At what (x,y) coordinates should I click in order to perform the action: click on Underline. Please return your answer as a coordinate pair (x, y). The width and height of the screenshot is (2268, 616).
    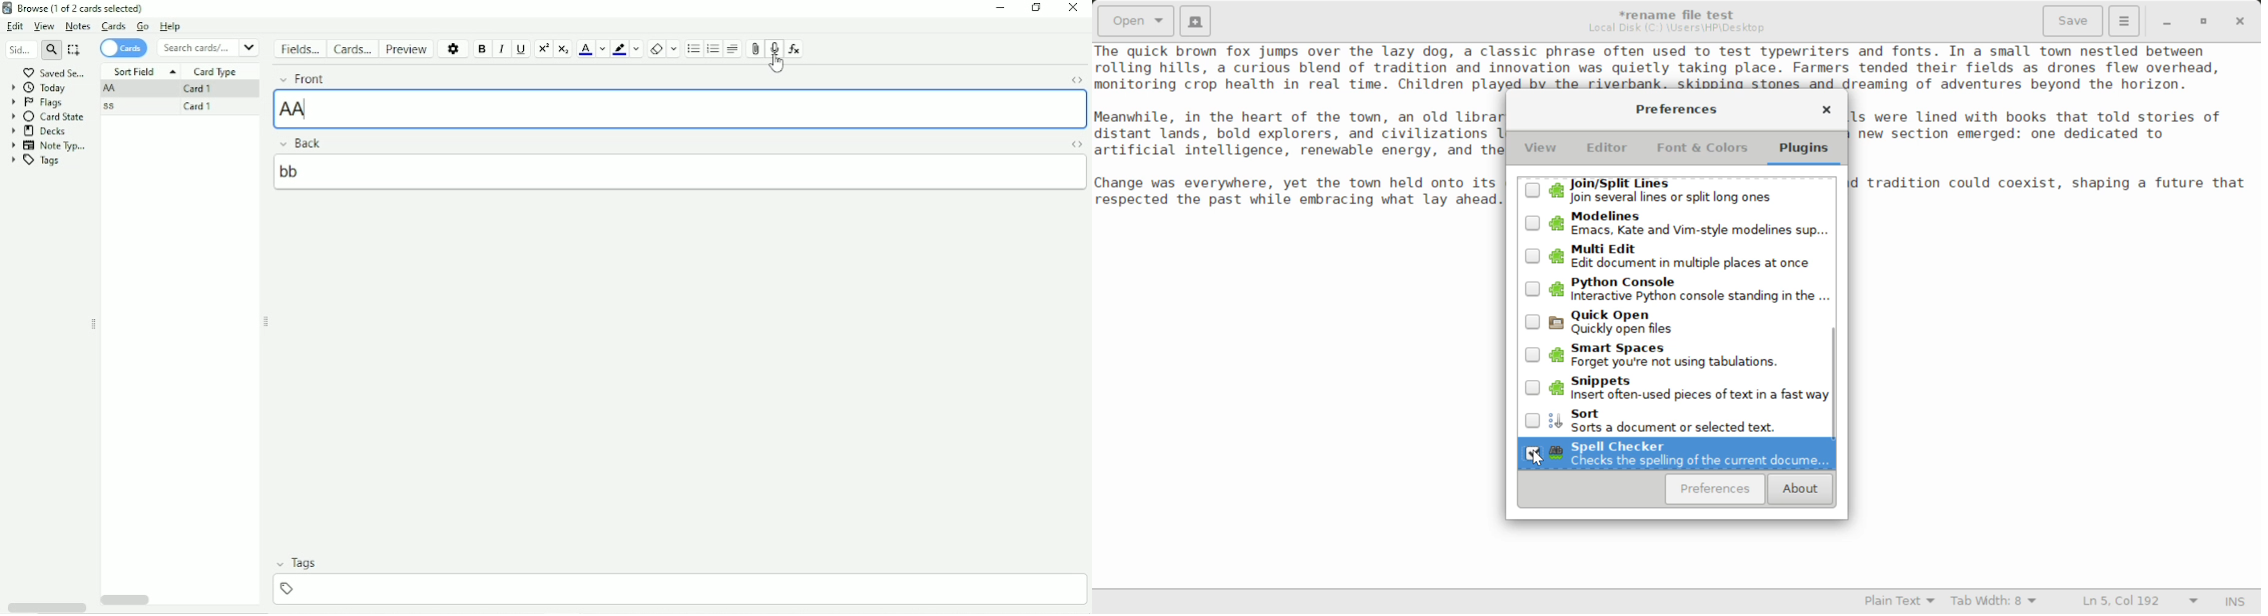
    Looking at the image, I should click on (522, 49).